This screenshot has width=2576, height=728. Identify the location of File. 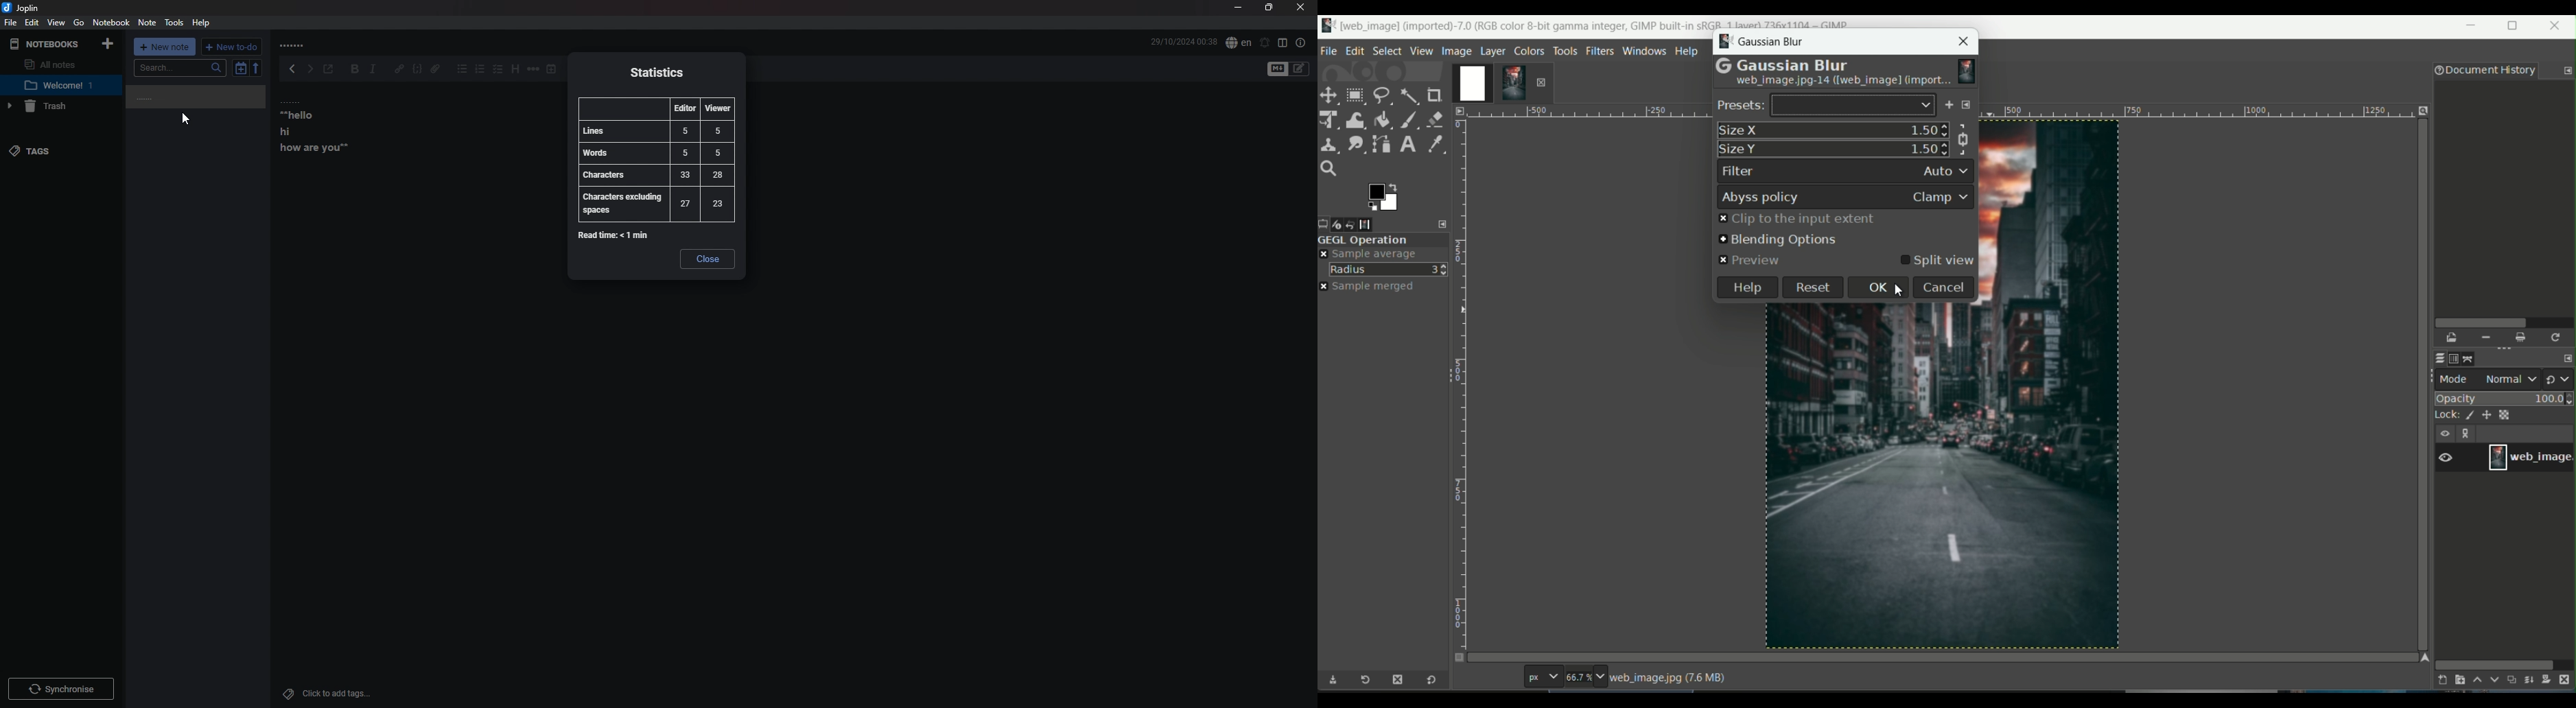
(11, 22).